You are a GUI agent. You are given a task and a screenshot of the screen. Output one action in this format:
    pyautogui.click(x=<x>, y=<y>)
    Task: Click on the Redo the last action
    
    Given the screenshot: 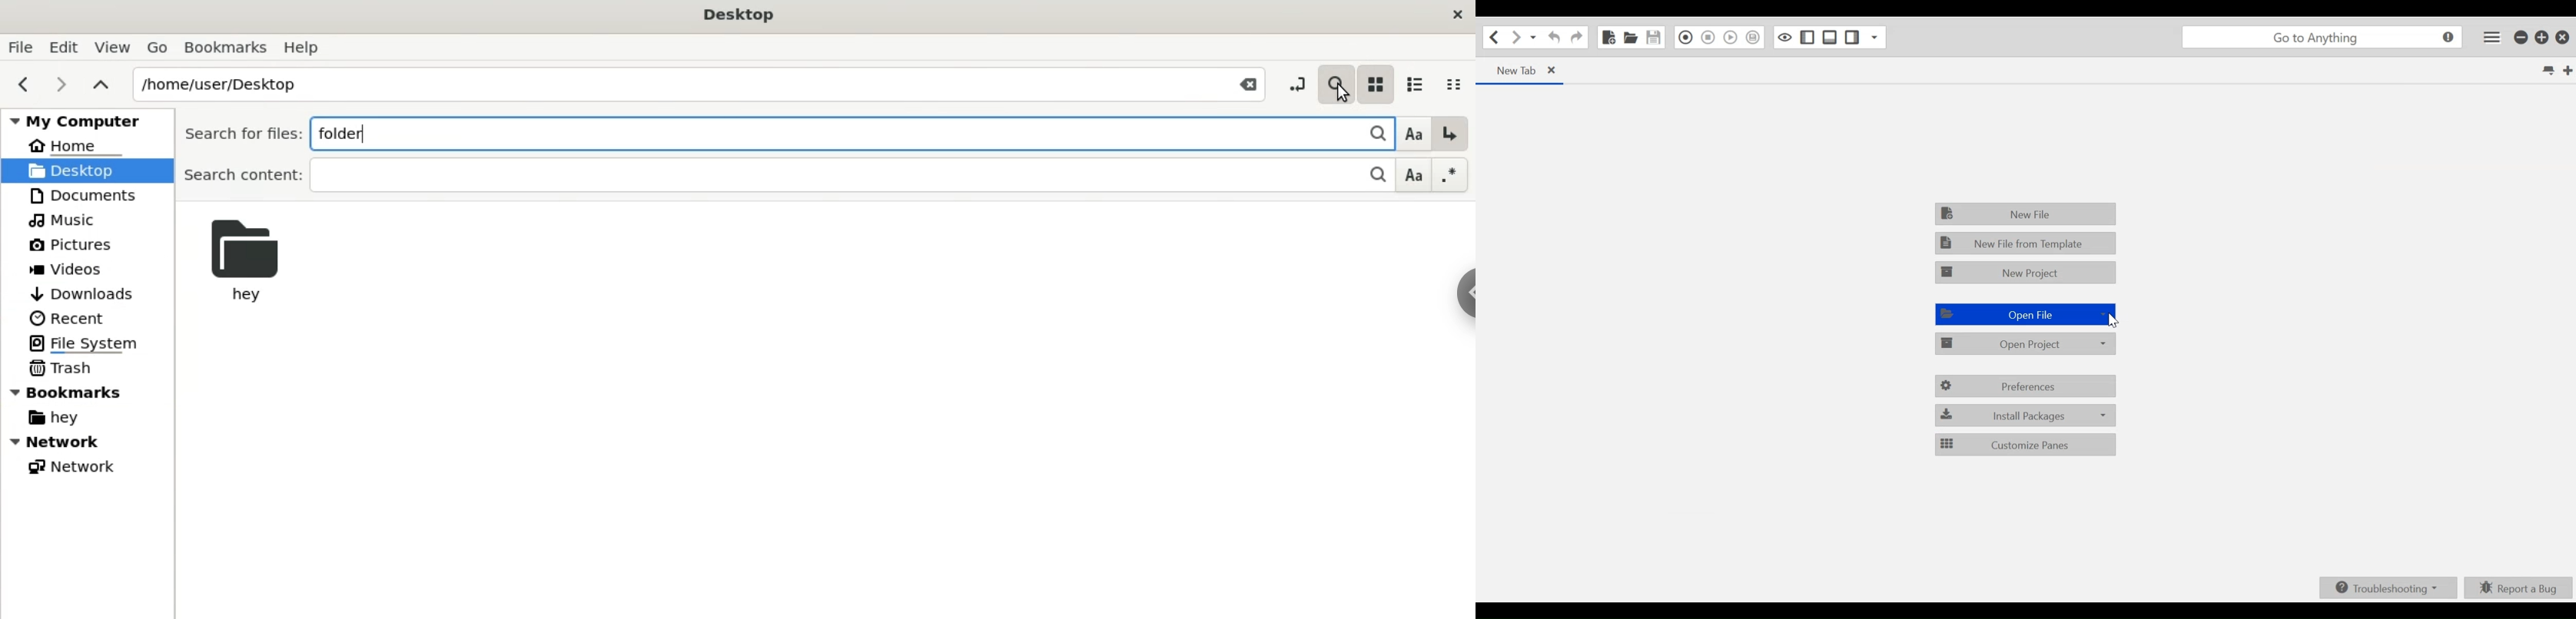 What is the action you would take?
    pyautogui.click(x=1554, y=38)
    